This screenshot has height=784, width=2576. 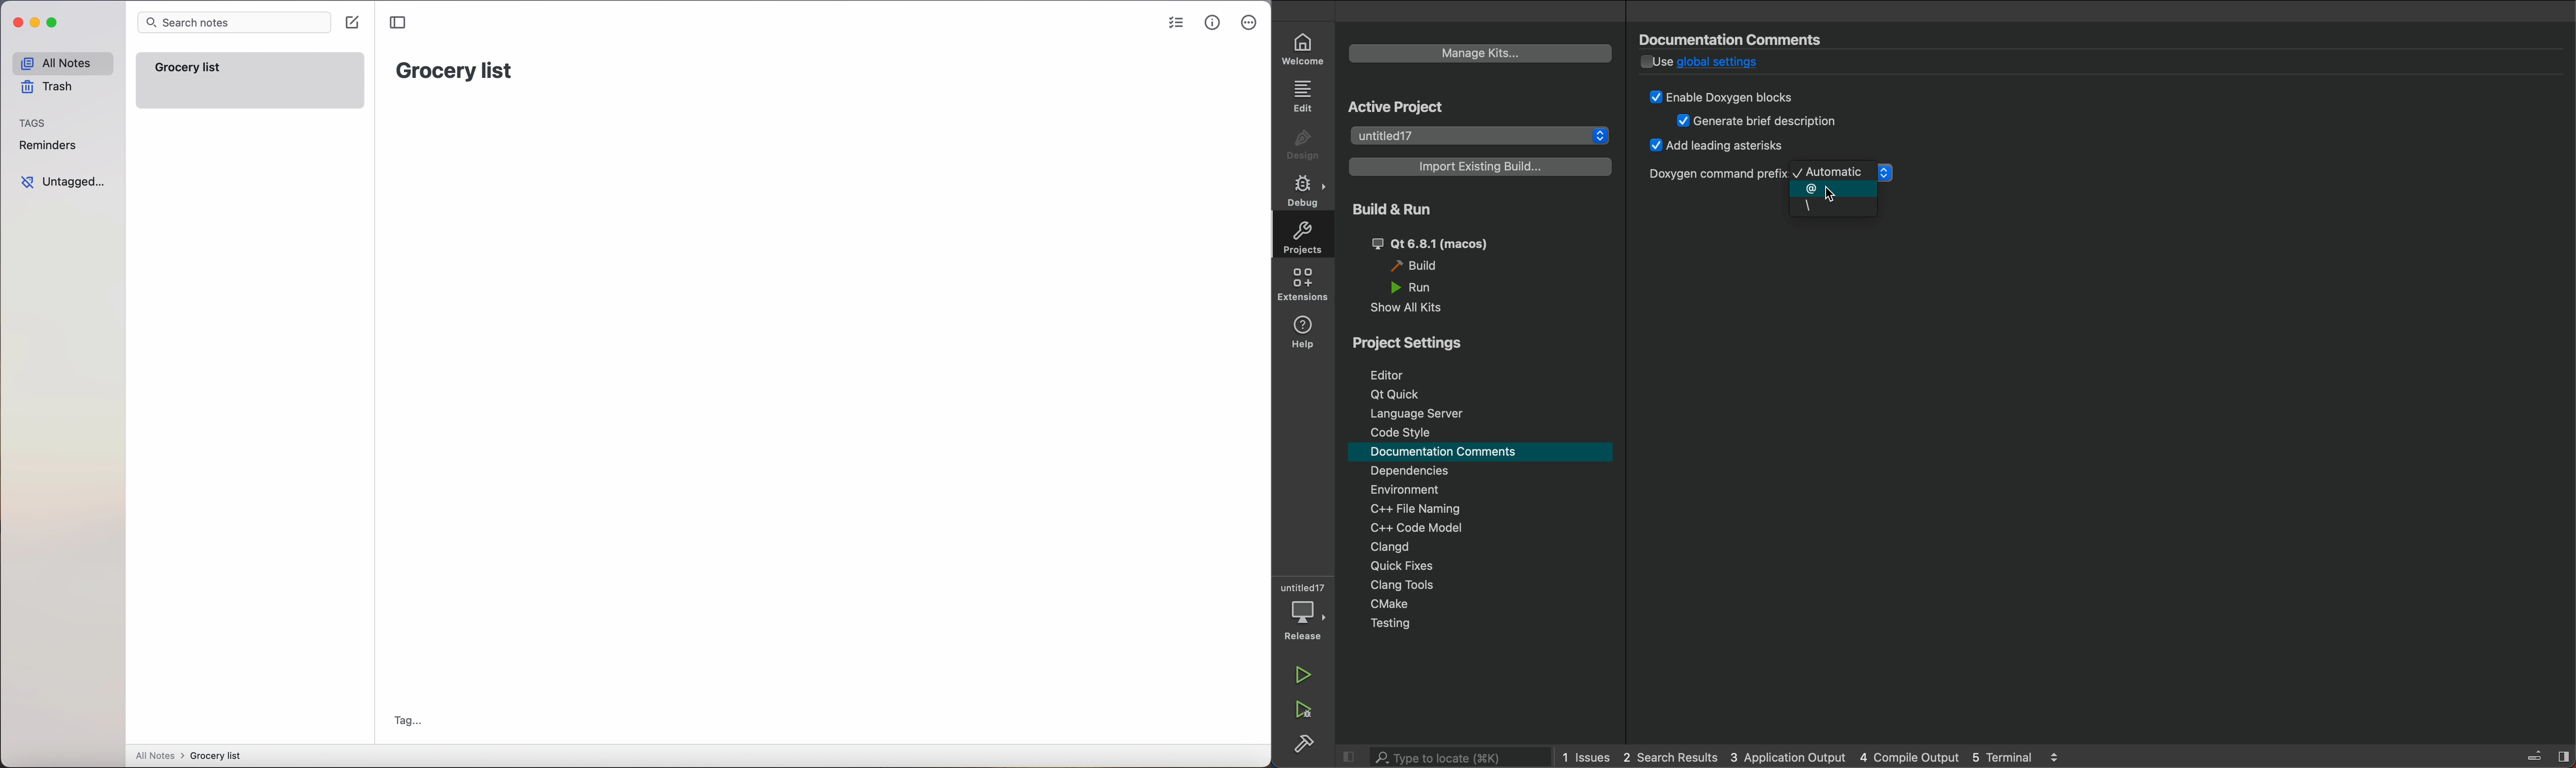 I want to click on tag, so click(x=408, y=720).